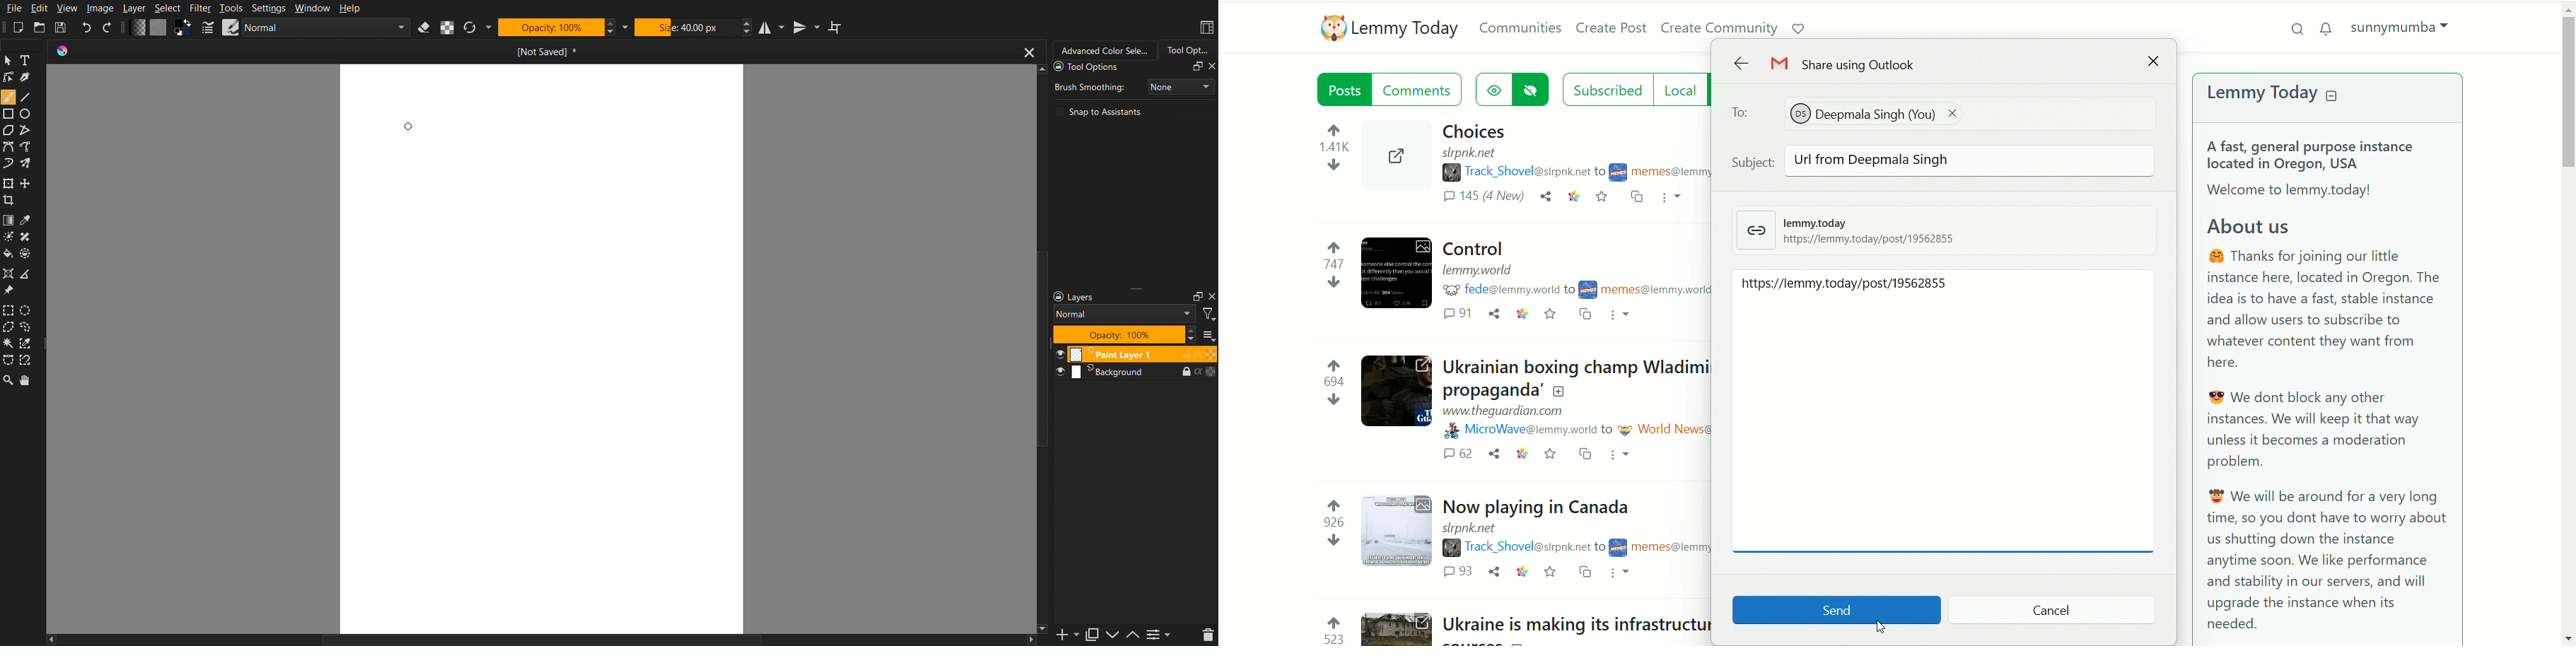 The width and height of the screenshot is (2576, 672). I want to click on Filter, so click(200, 8).